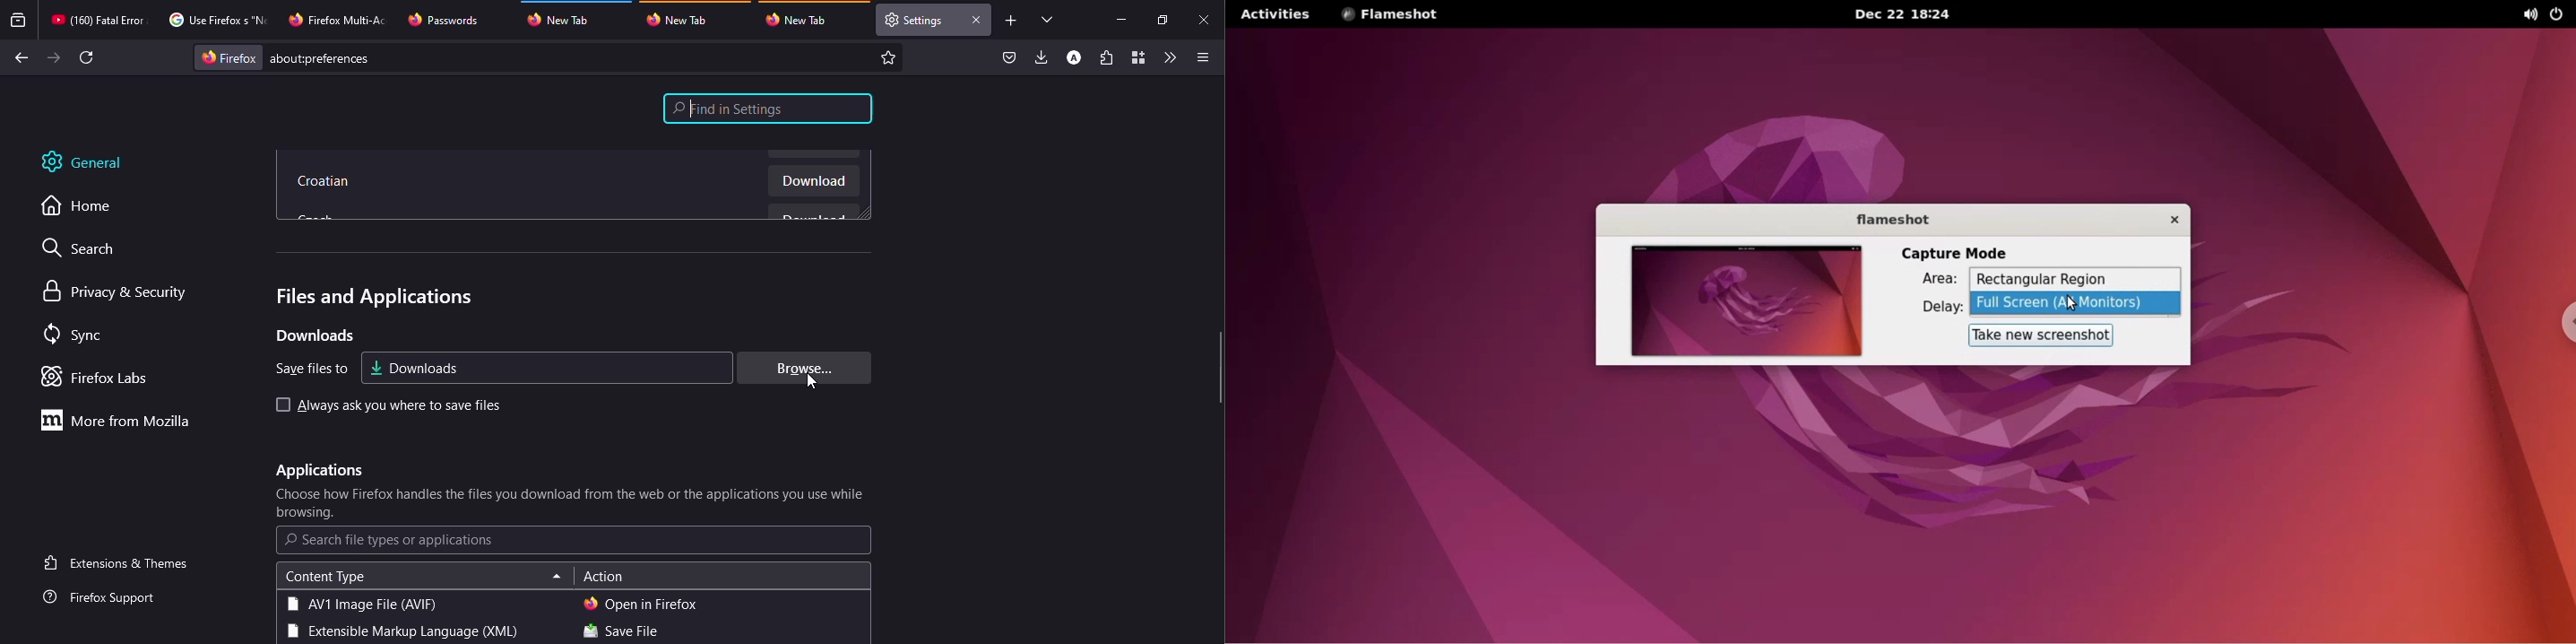  I want to click on choose, so click(572, 504).